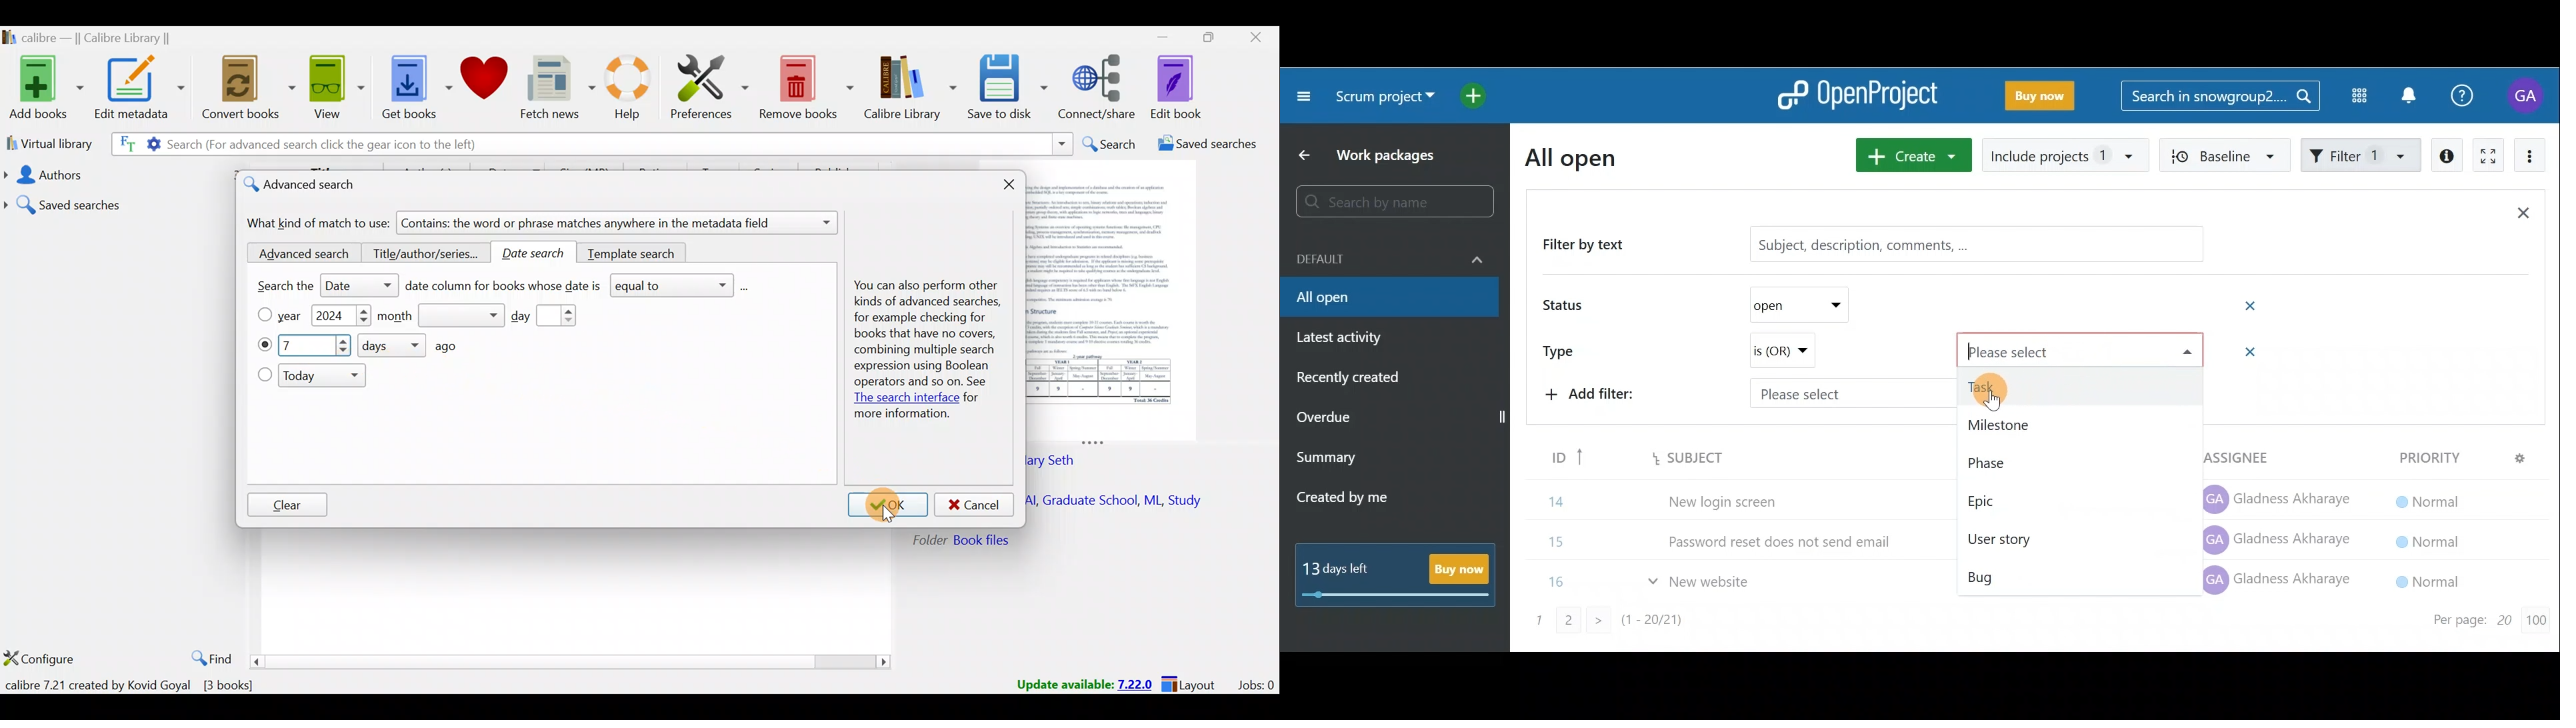 This screenshot has height=728, width=2576. What do you see at coordinates (1009, 89) in the screenshot?
I see `Save to disk` at bounding box center [1009, 89].